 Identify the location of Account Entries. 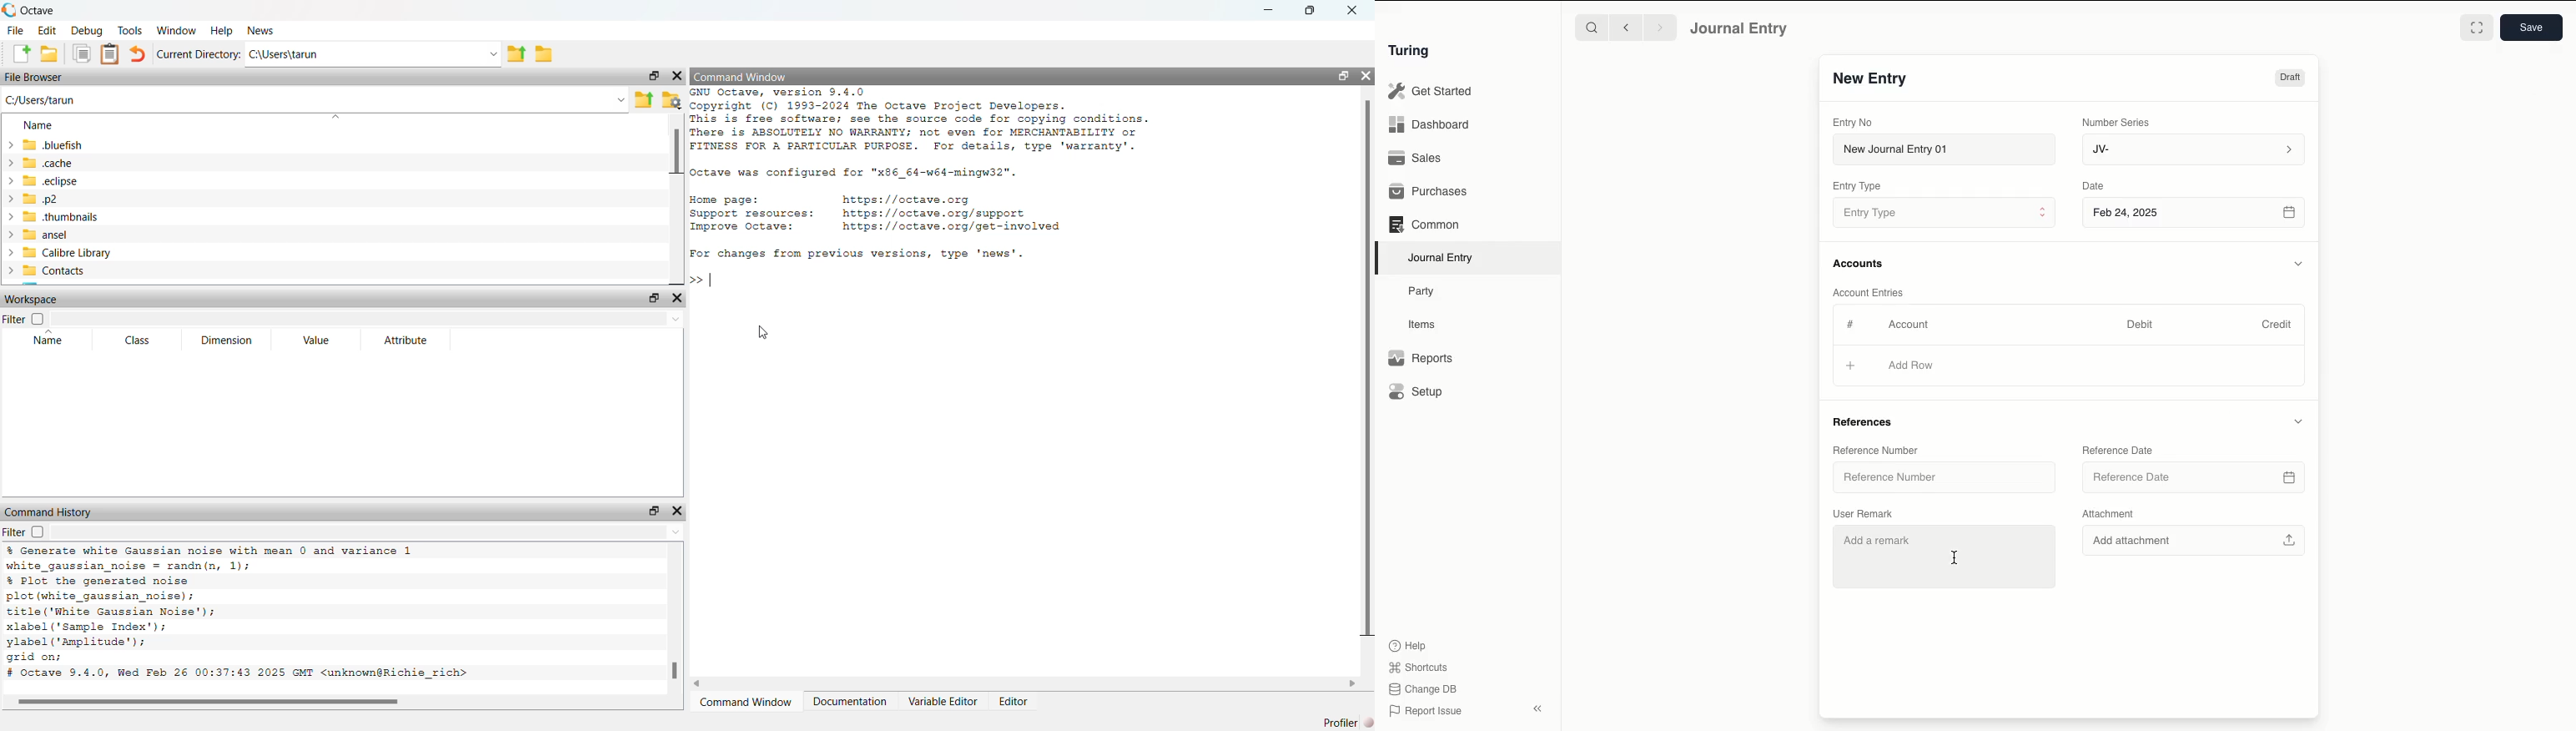
(1871, 292).